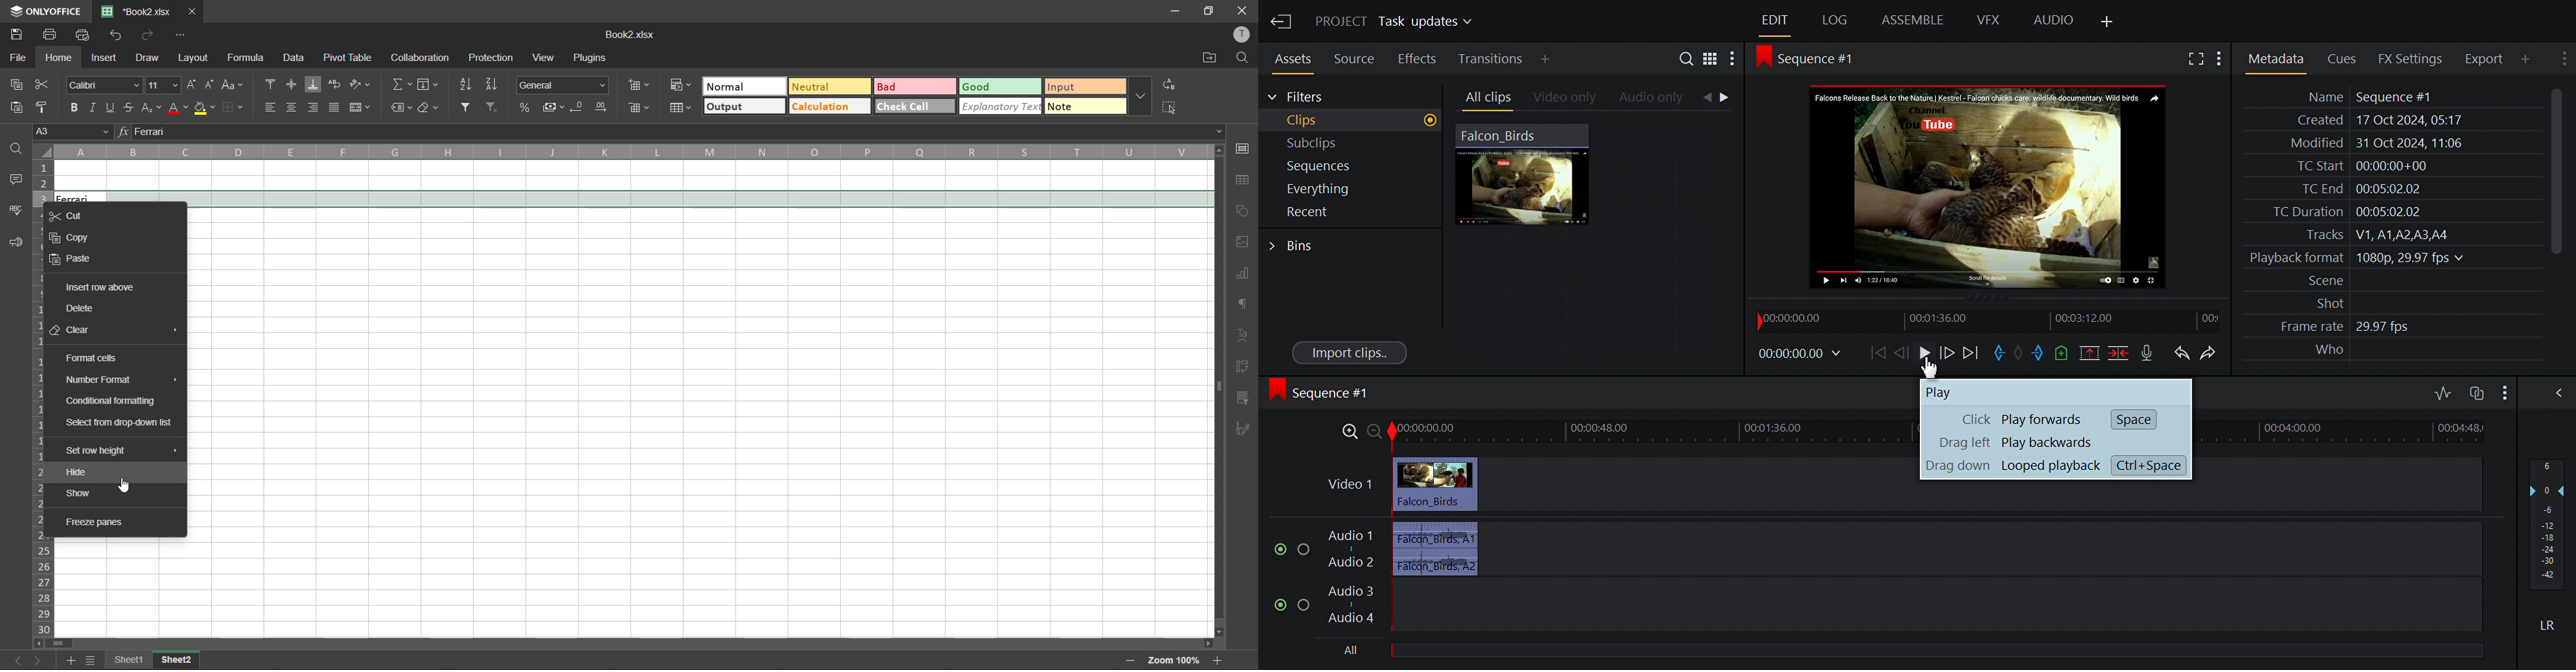  Describe the element at coordinates (914, 86) in the screenshot. I see `bad` at that location.